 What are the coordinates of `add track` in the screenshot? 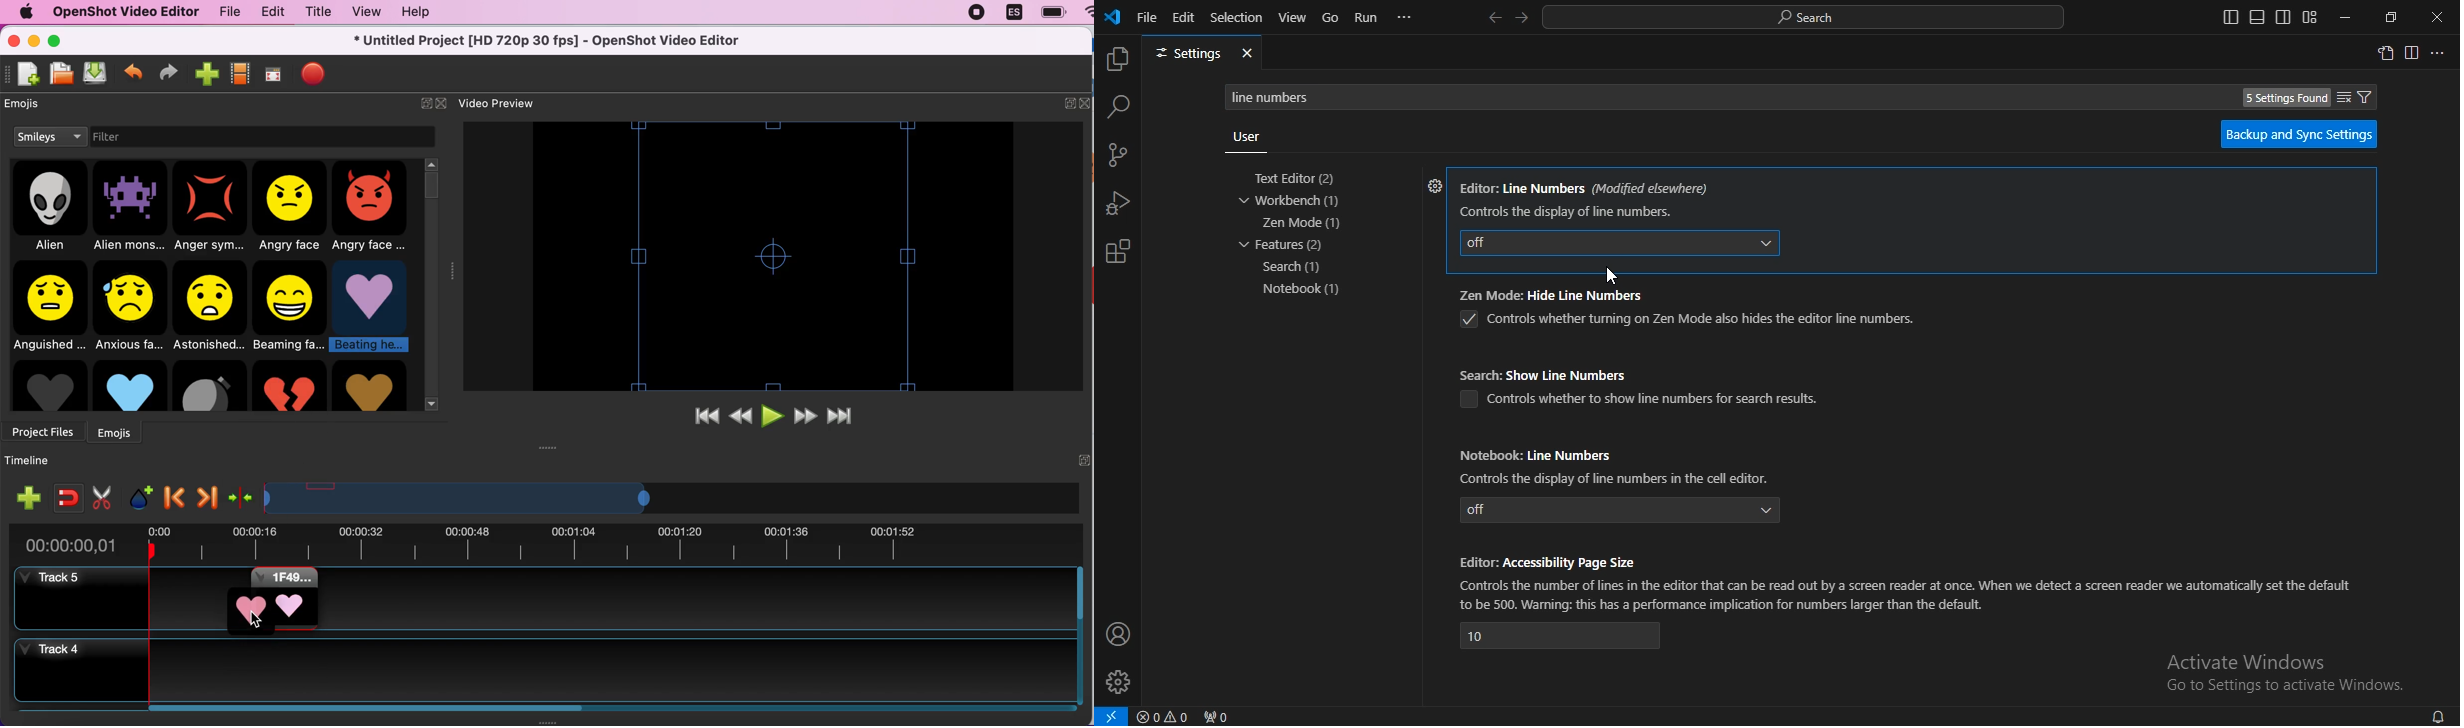 It's located at (29, 498).